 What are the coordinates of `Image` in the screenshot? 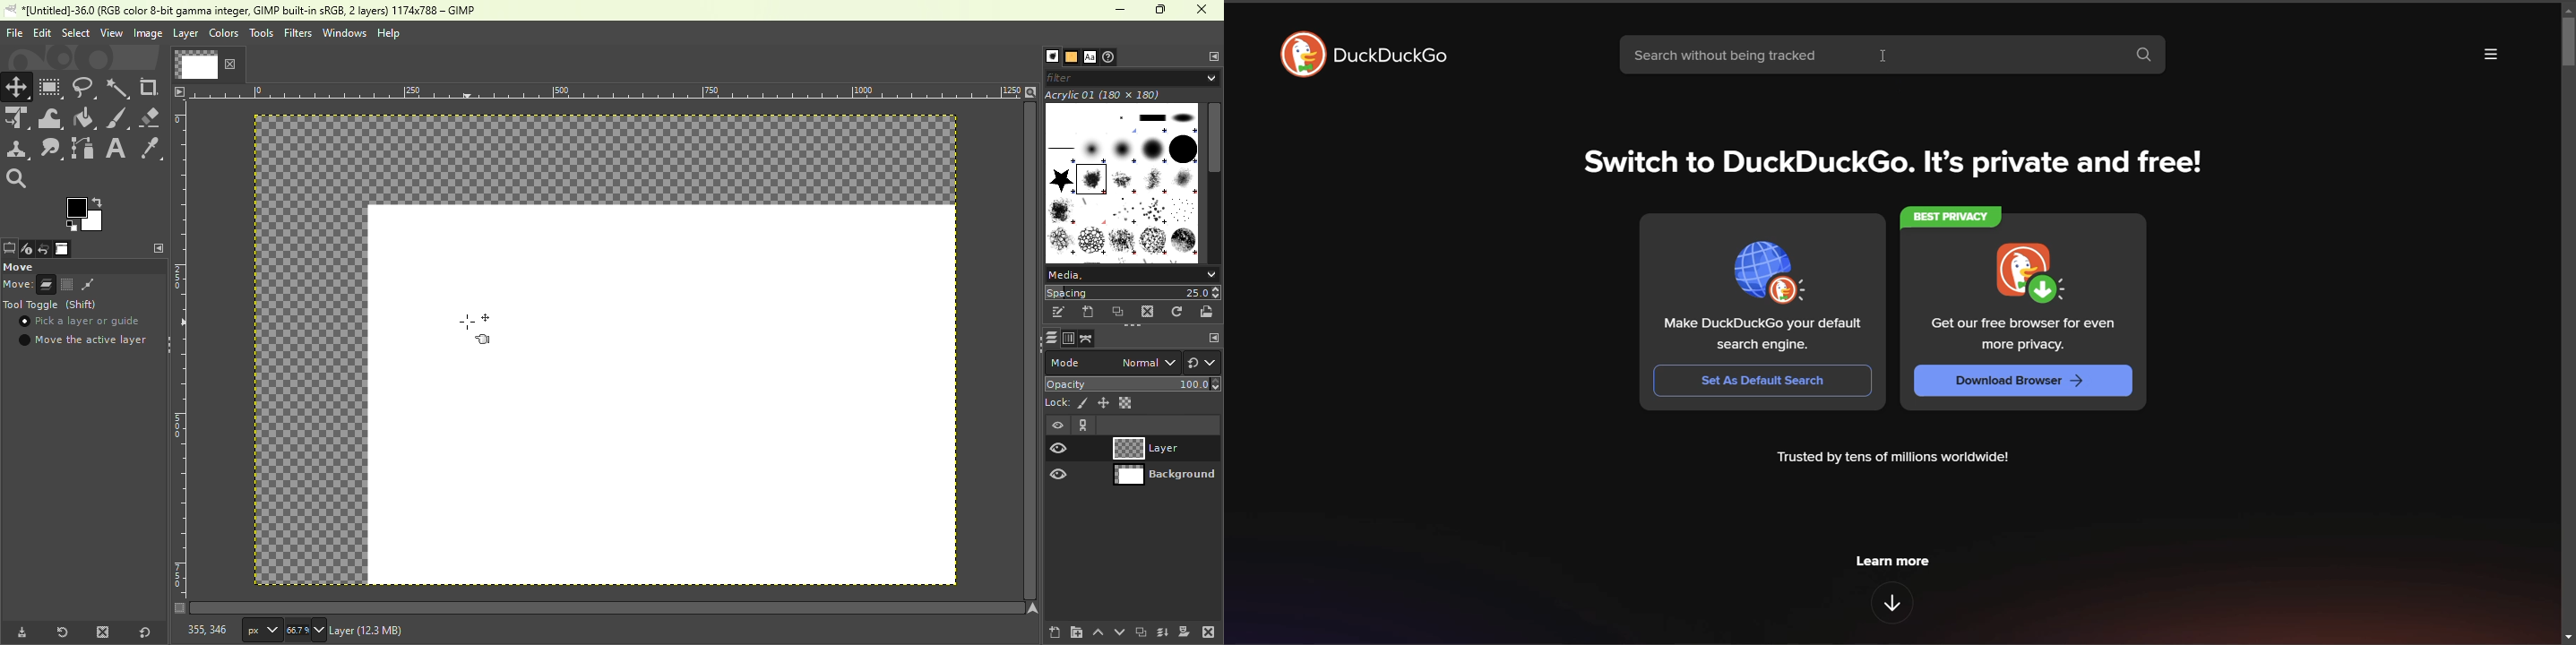 It's located at (146, 33).